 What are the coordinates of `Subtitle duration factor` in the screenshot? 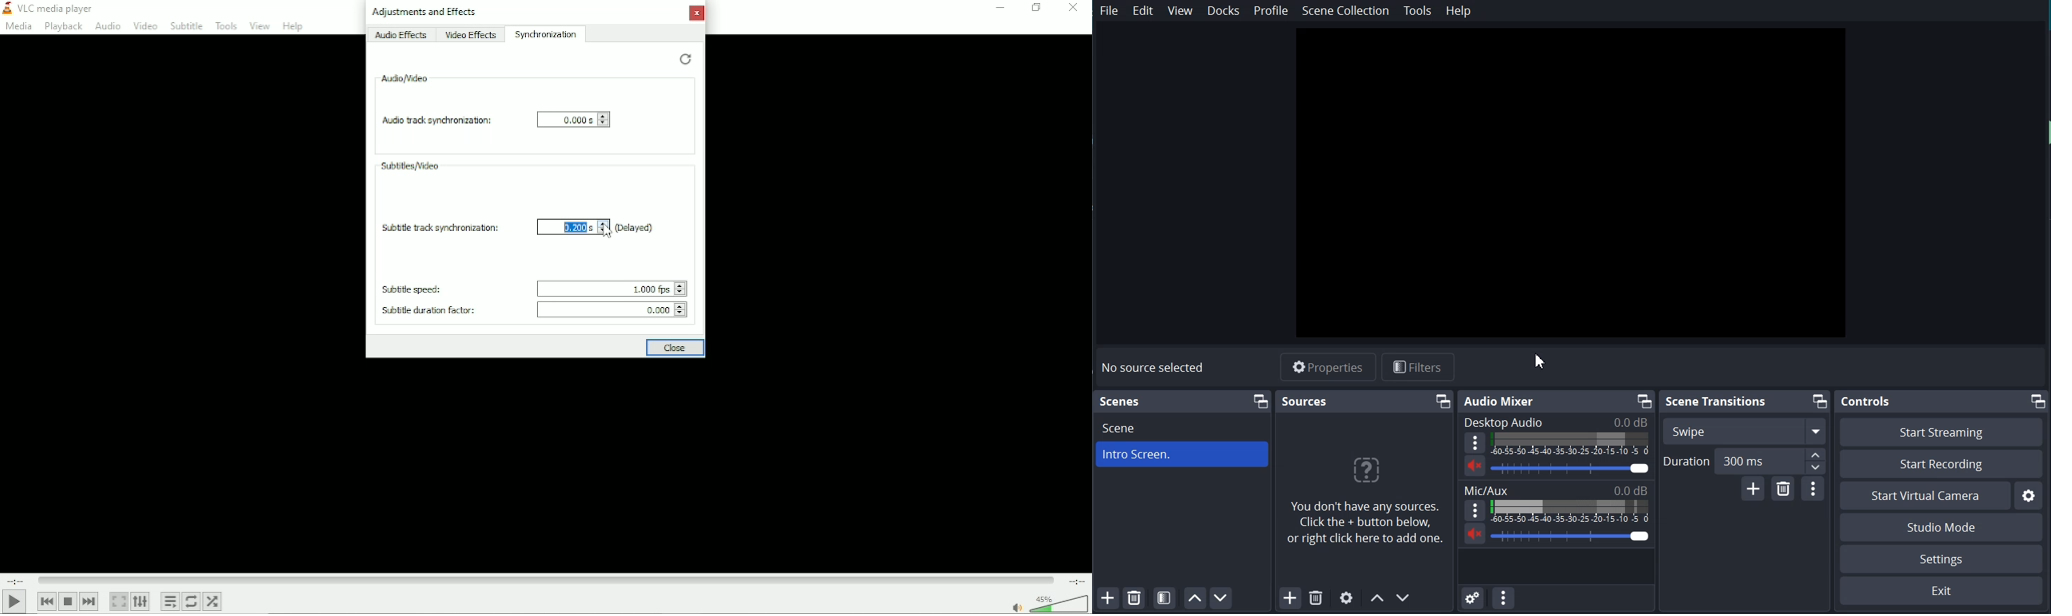 It's located at (426, 311).